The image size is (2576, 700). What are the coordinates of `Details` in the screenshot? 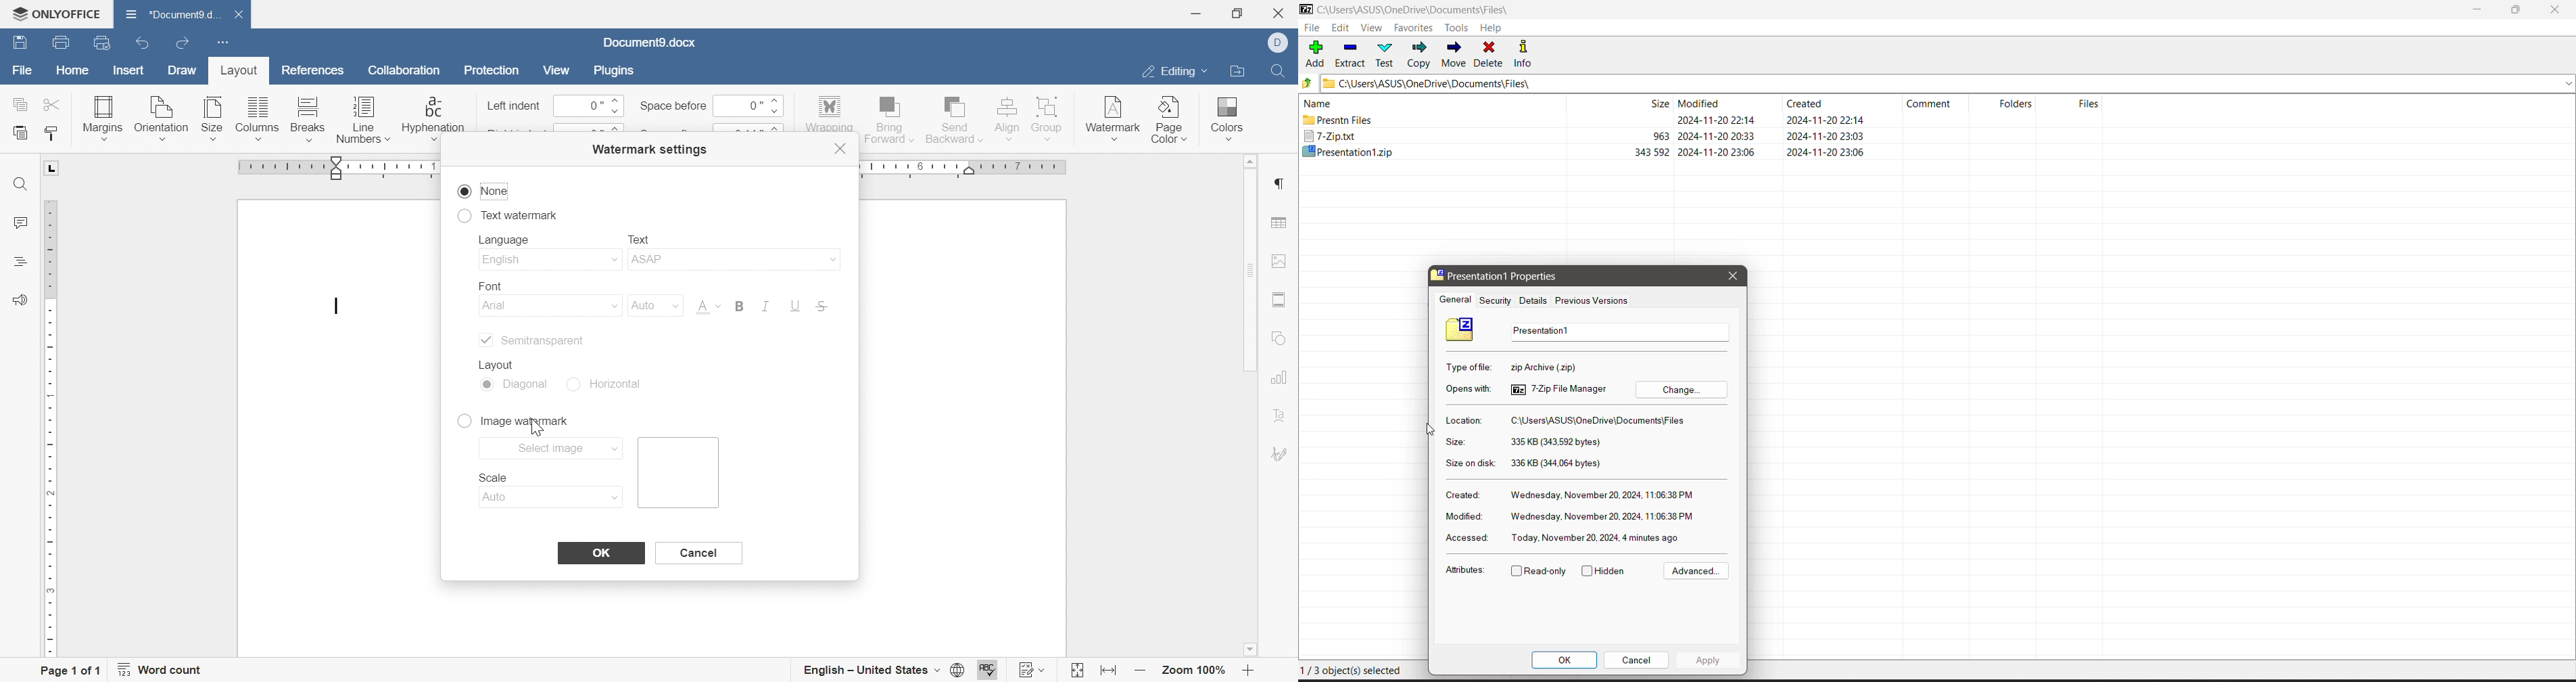 It's located at (1534, 300).